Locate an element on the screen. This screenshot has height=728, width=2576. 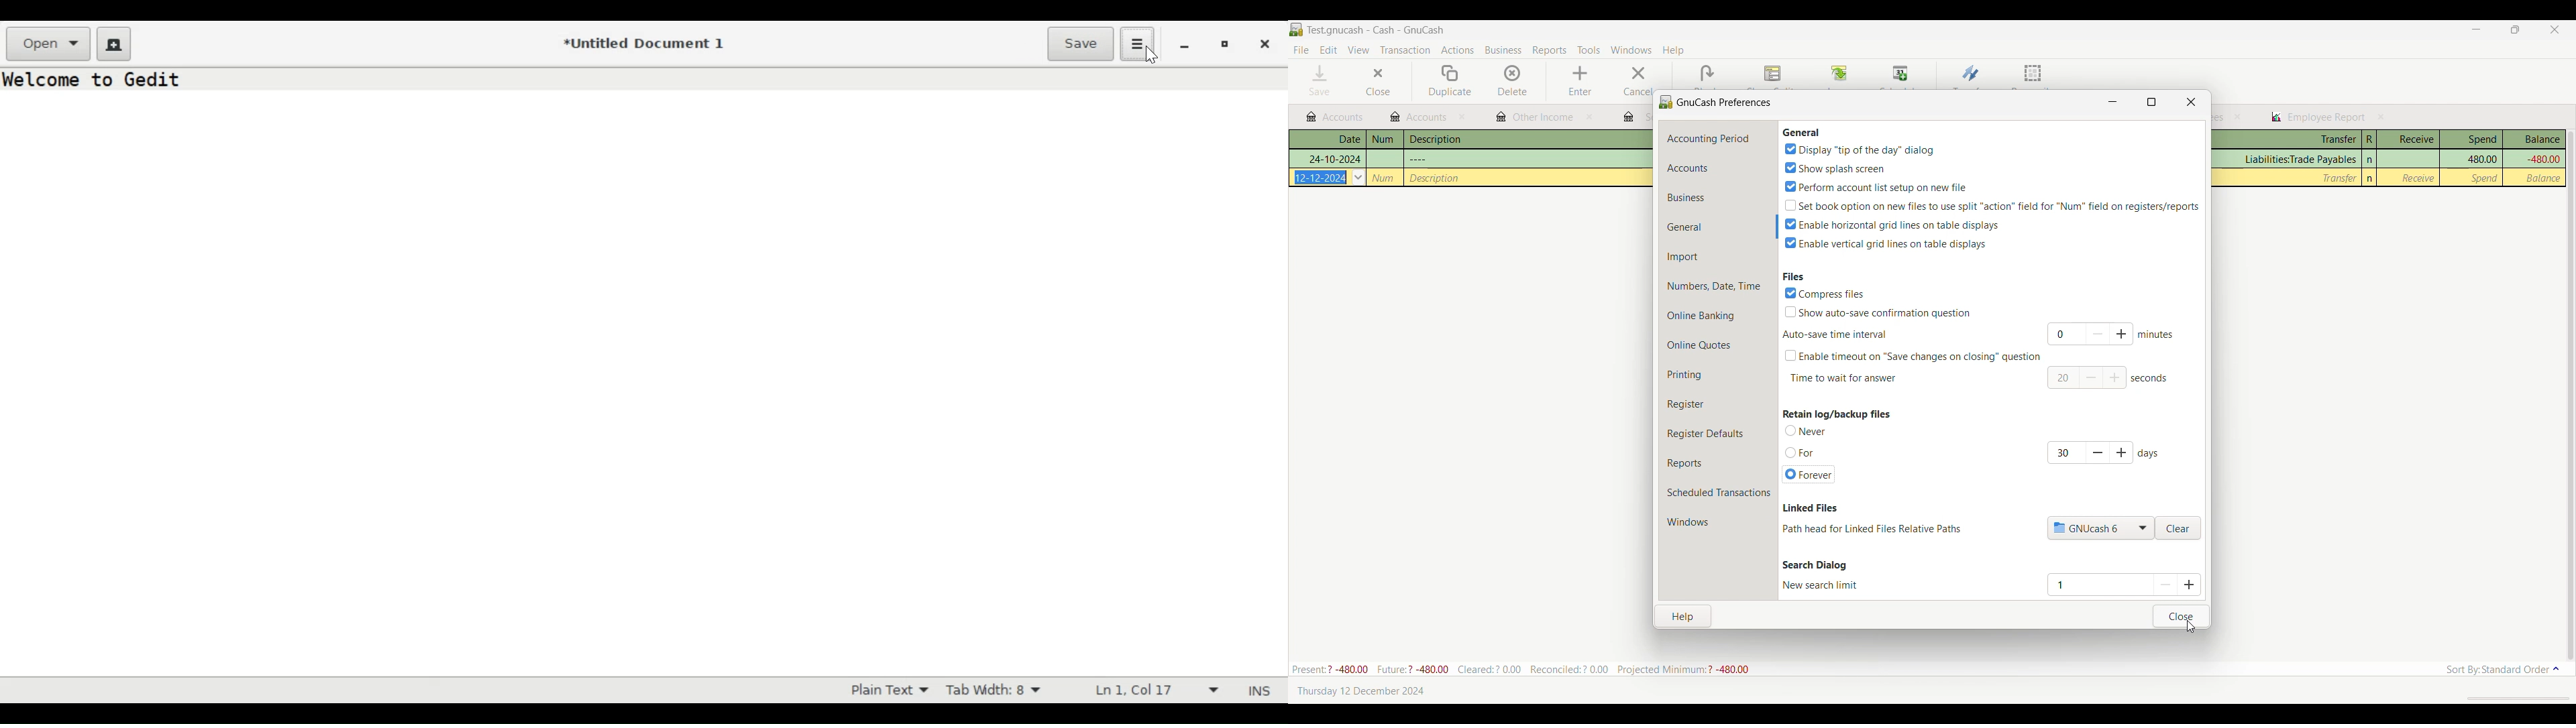
Enter is located at coordinates (1579, 81).